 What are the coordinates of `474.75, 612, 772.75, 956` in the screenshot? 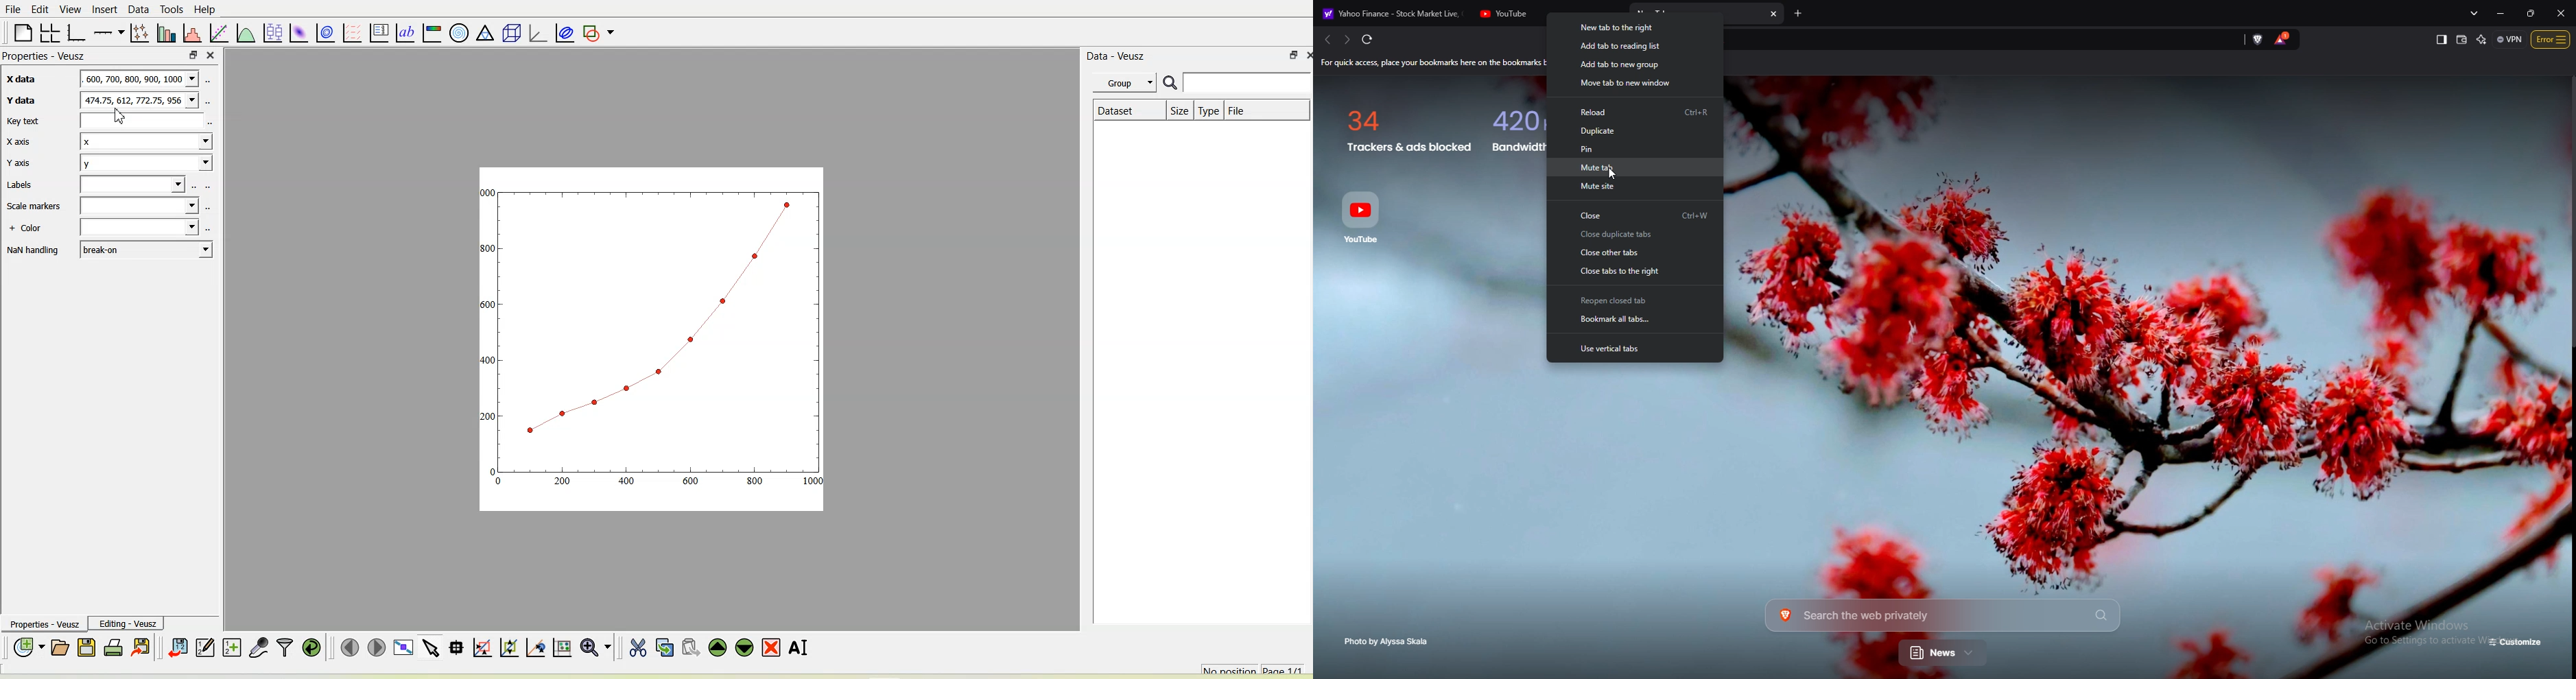 It's located at (139, 99).